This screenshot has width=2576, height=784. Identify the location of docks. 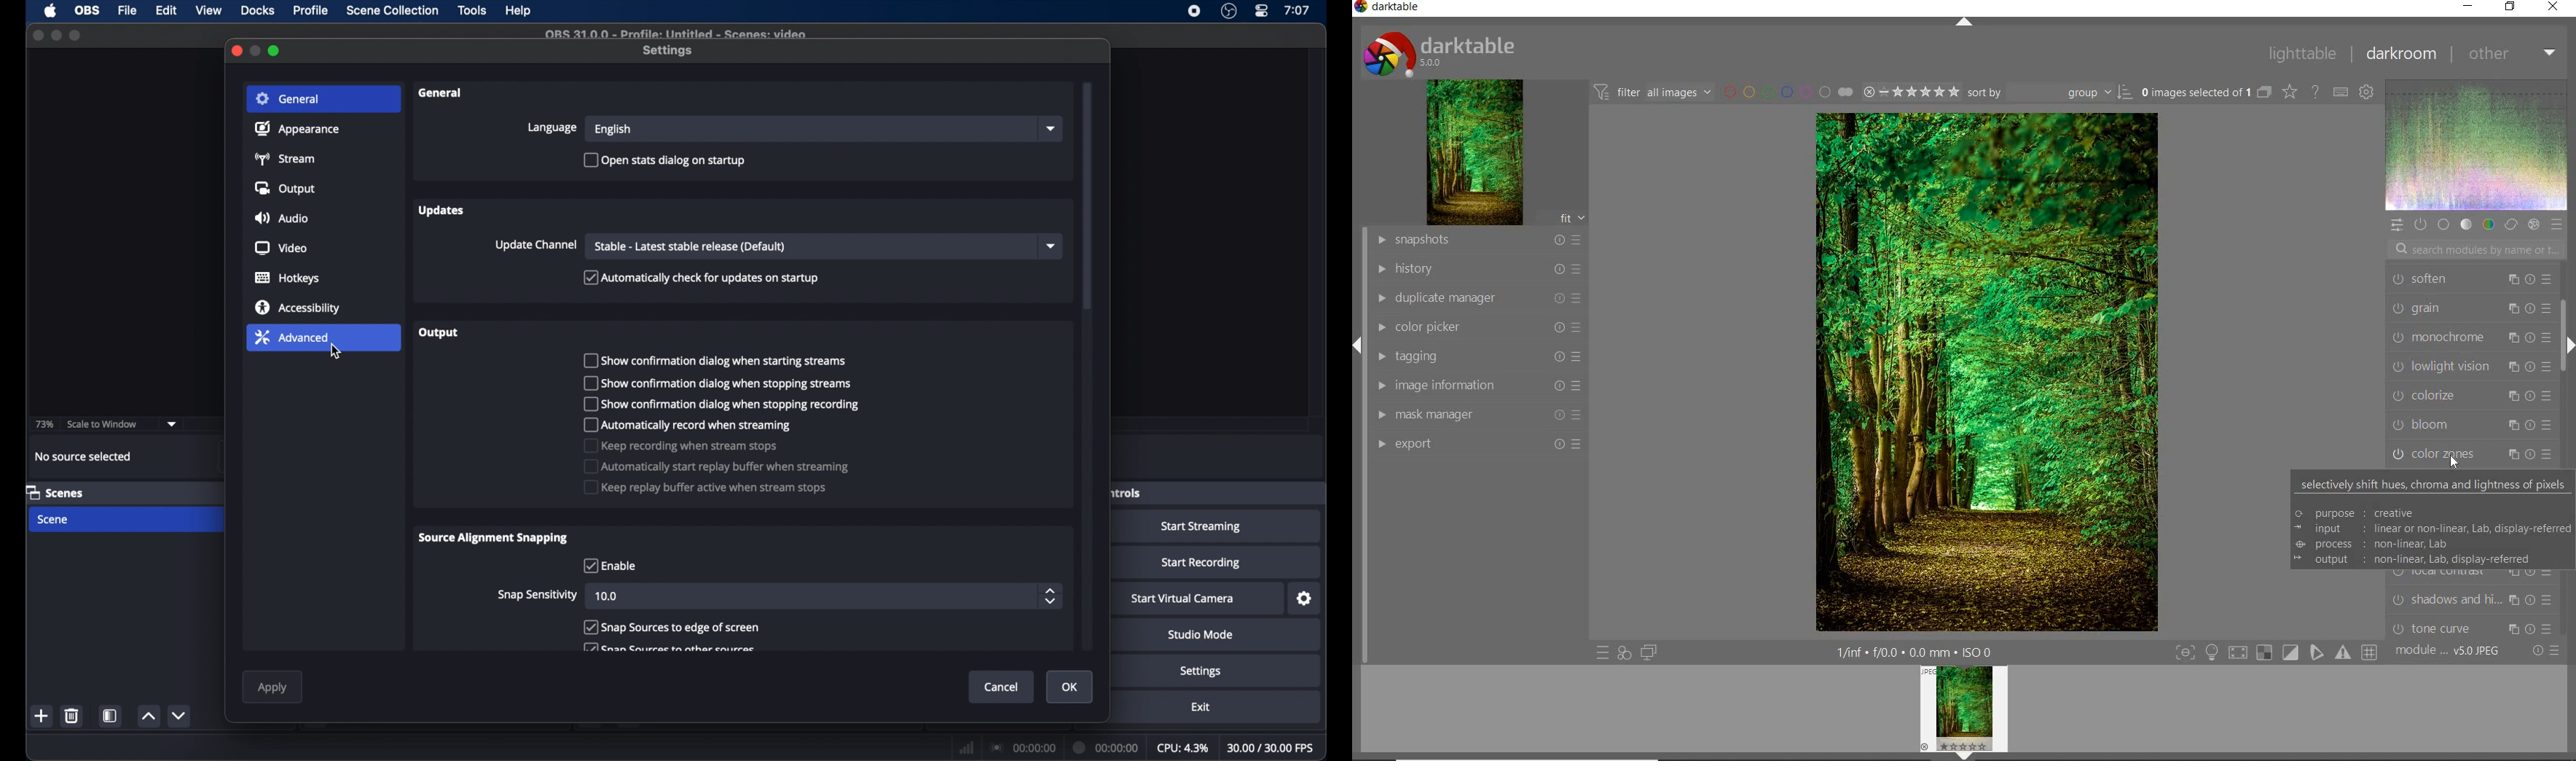
(258, 11).